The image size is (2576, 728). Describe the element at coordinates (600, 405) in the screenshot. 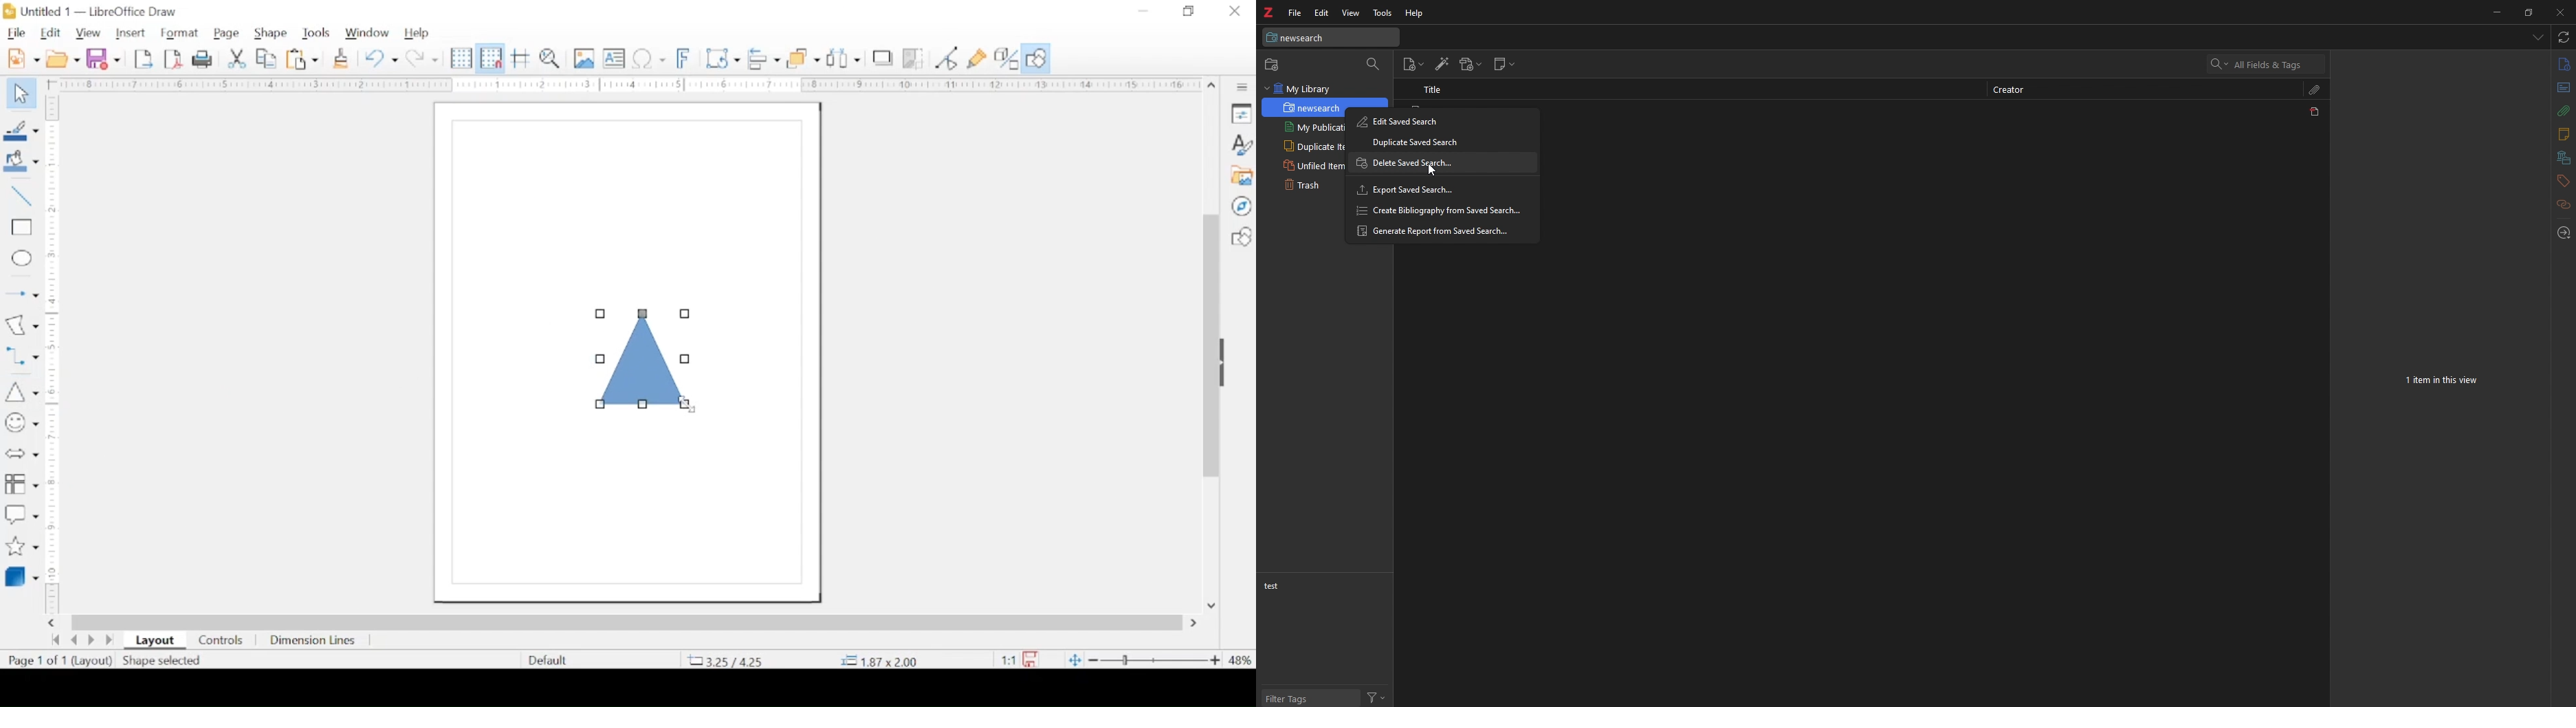

I see `resize handle` at that location.